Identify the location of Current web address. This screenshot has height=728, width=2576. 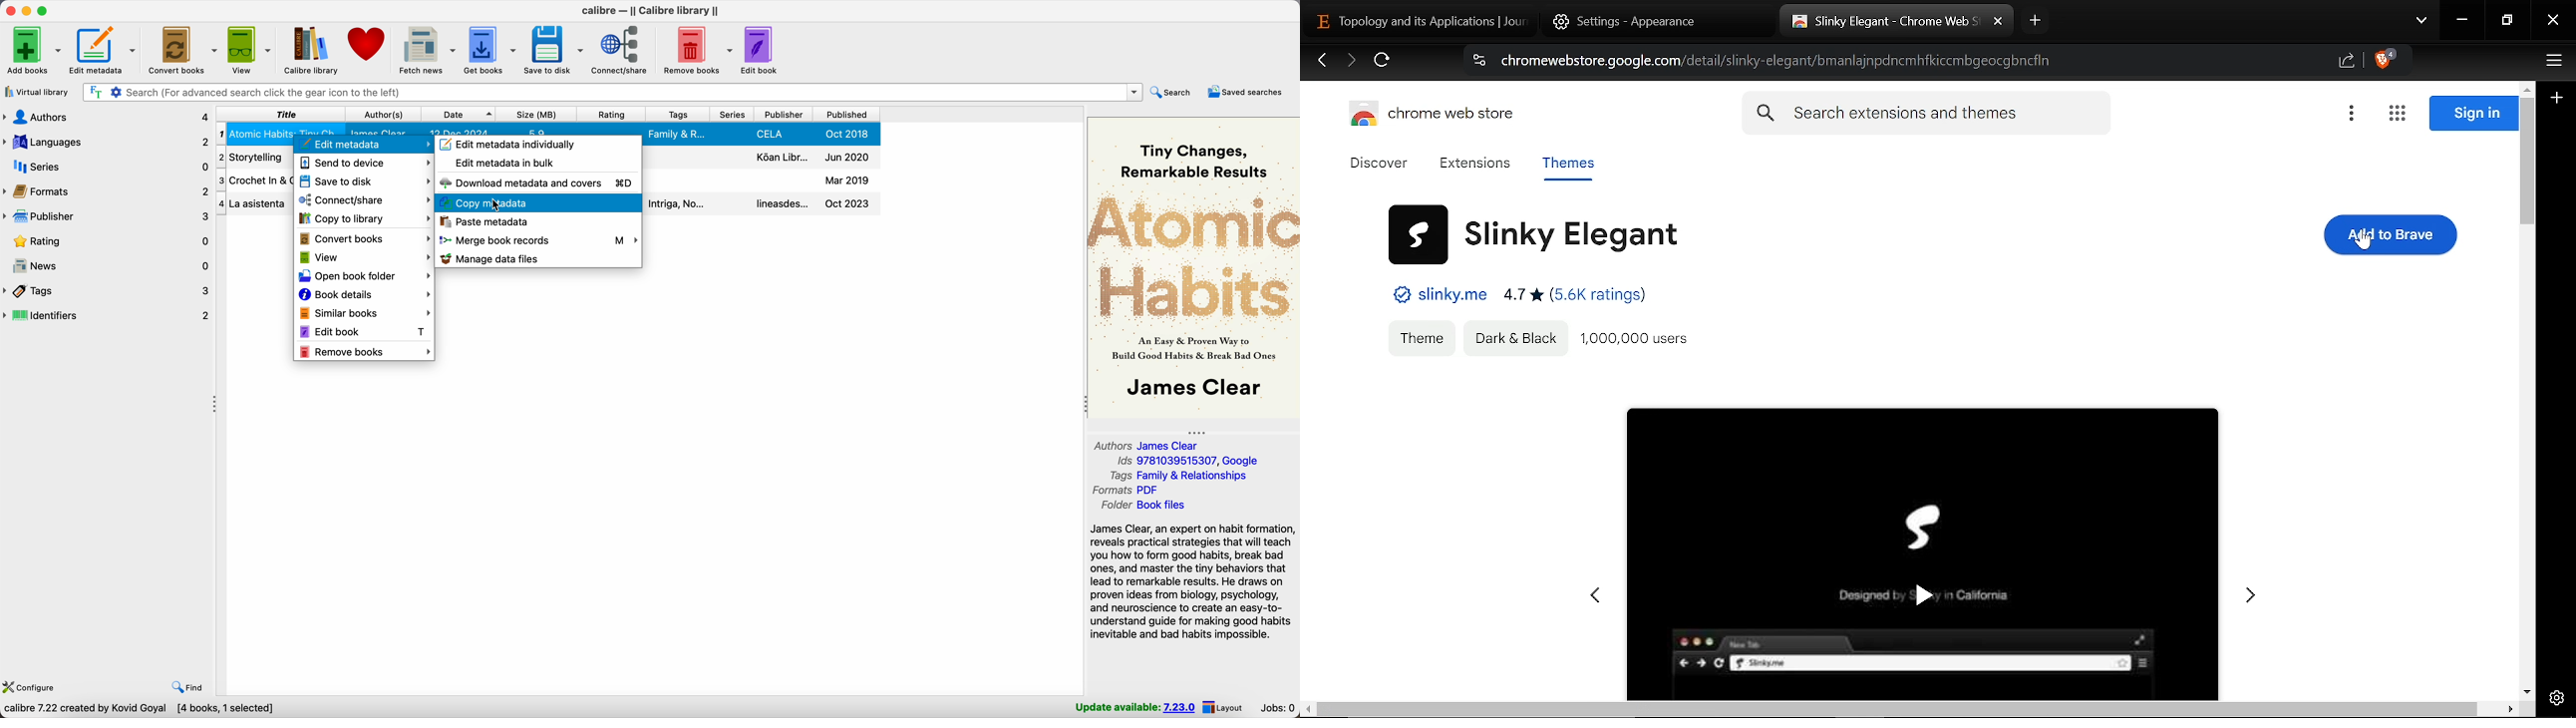
(1780, 61).